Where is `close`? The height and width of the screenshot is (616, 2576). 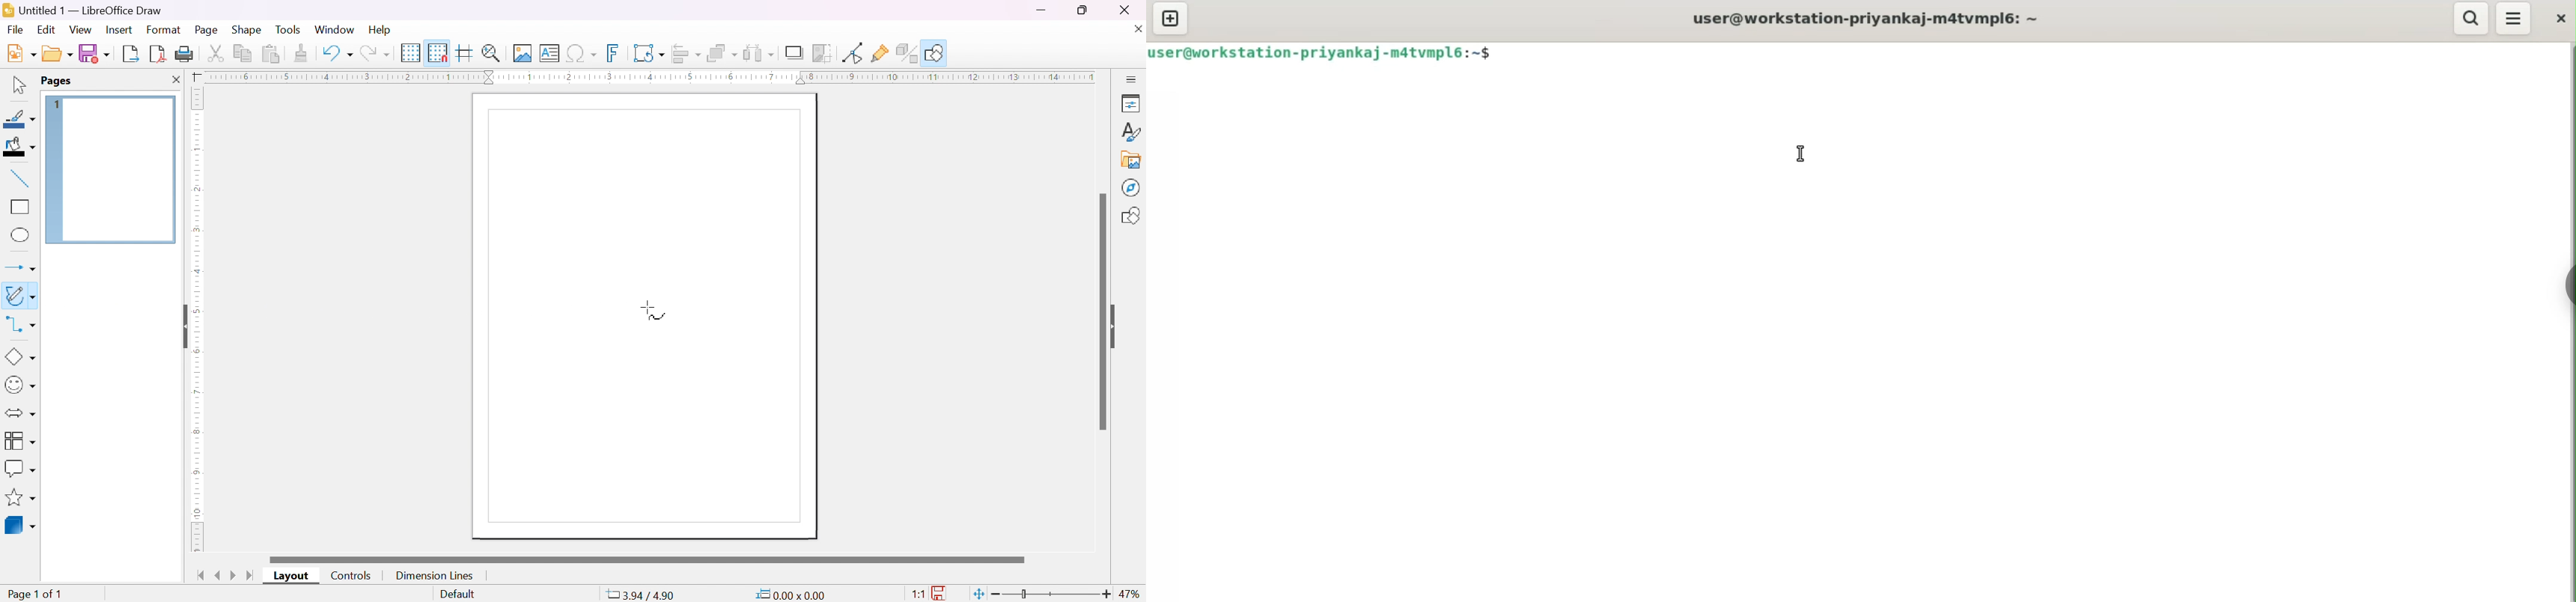 close is located at coordinates (2559, 18).